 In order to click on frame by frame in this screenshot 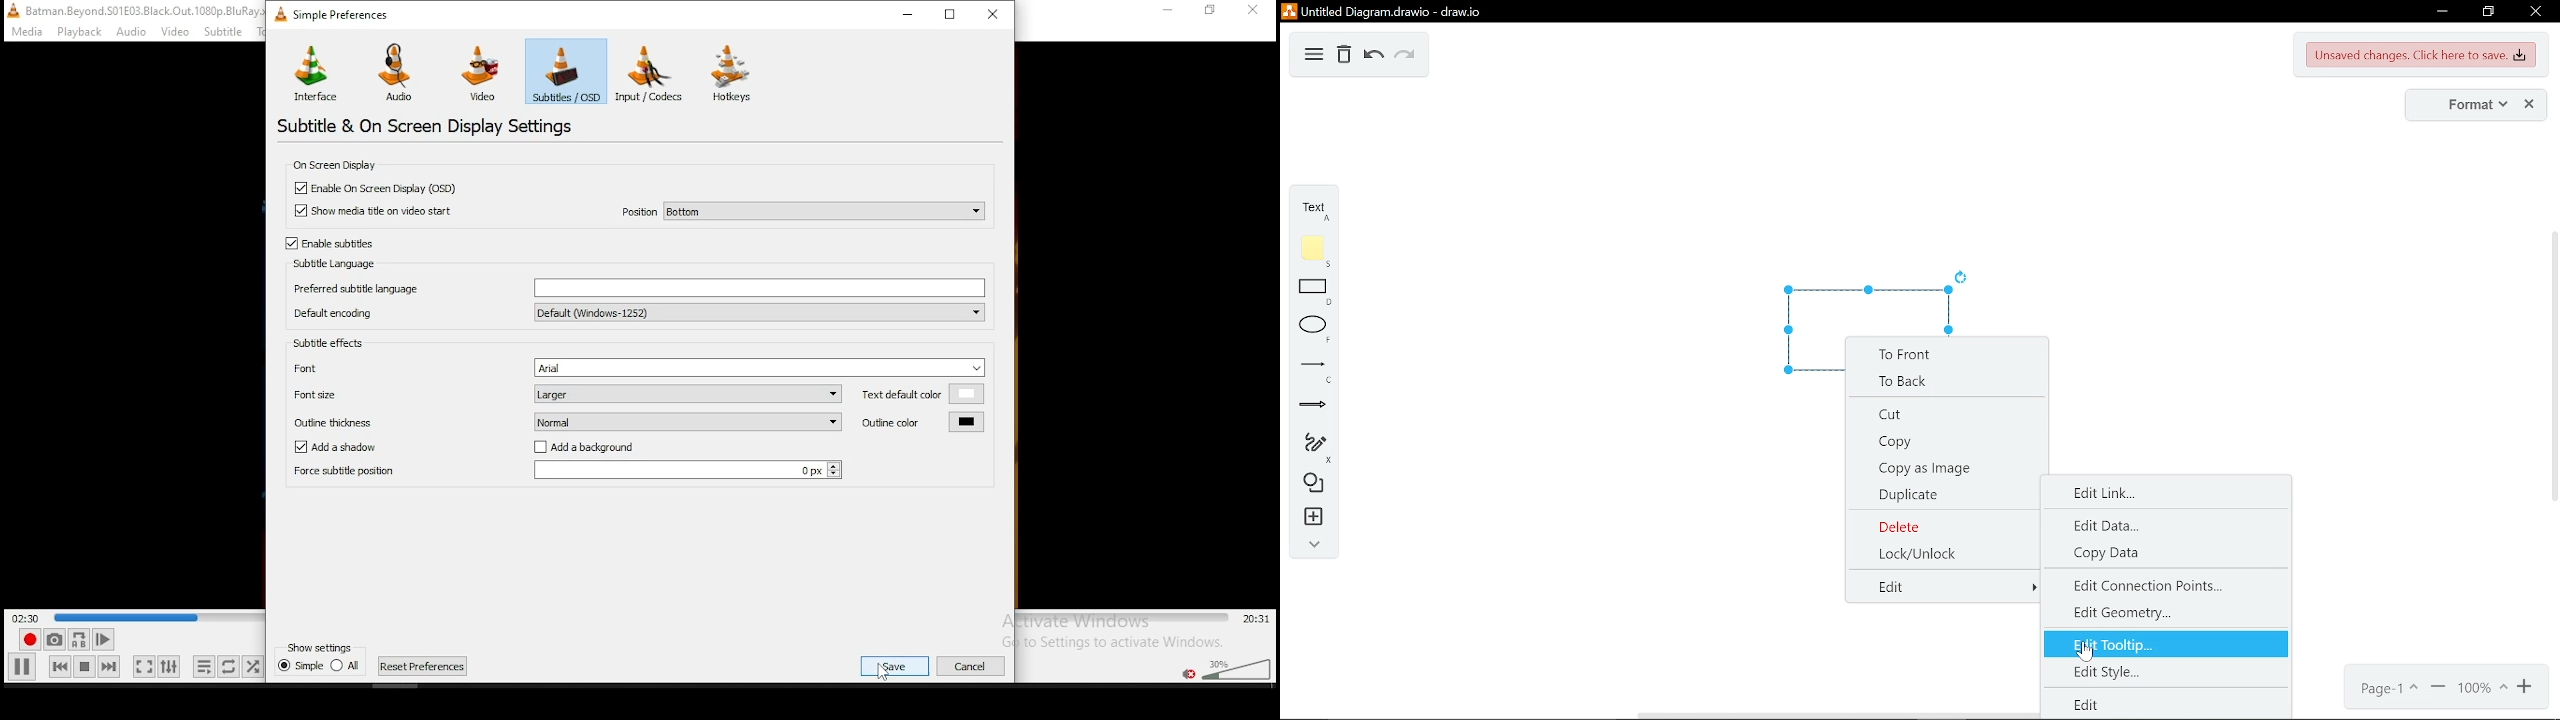, I will do `click(103, 639)`.